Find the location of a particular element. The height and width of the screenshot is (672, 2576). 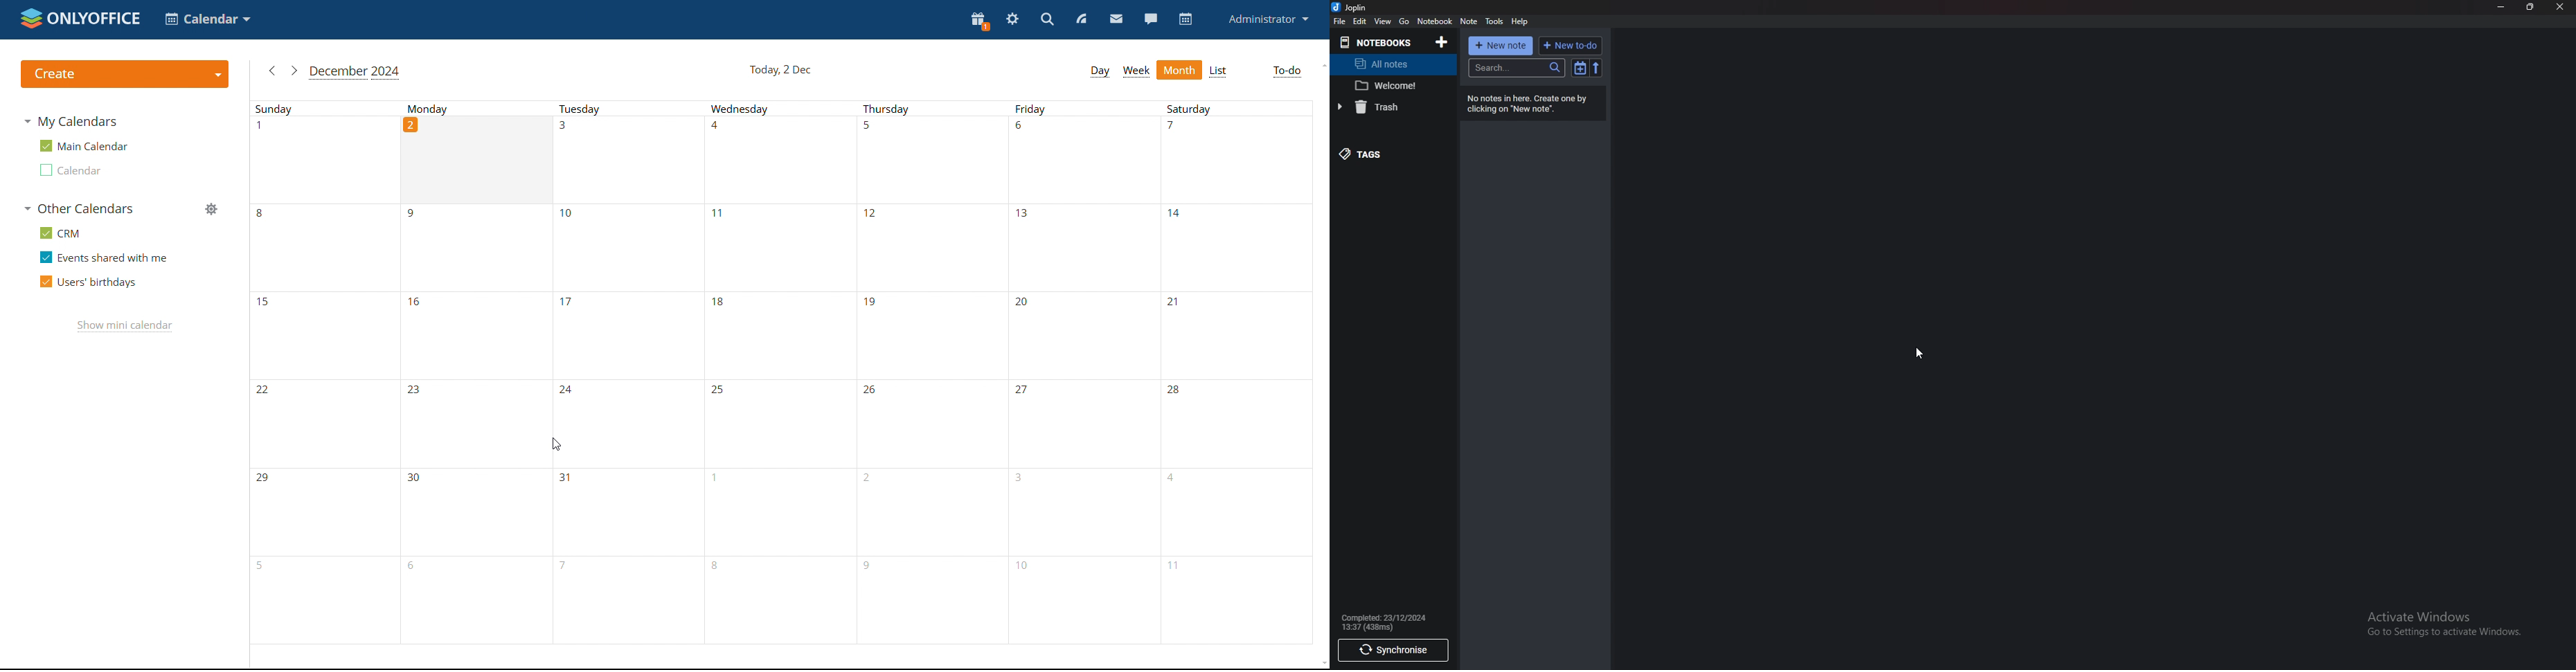

other calendar is located at coordinates (78, 170).